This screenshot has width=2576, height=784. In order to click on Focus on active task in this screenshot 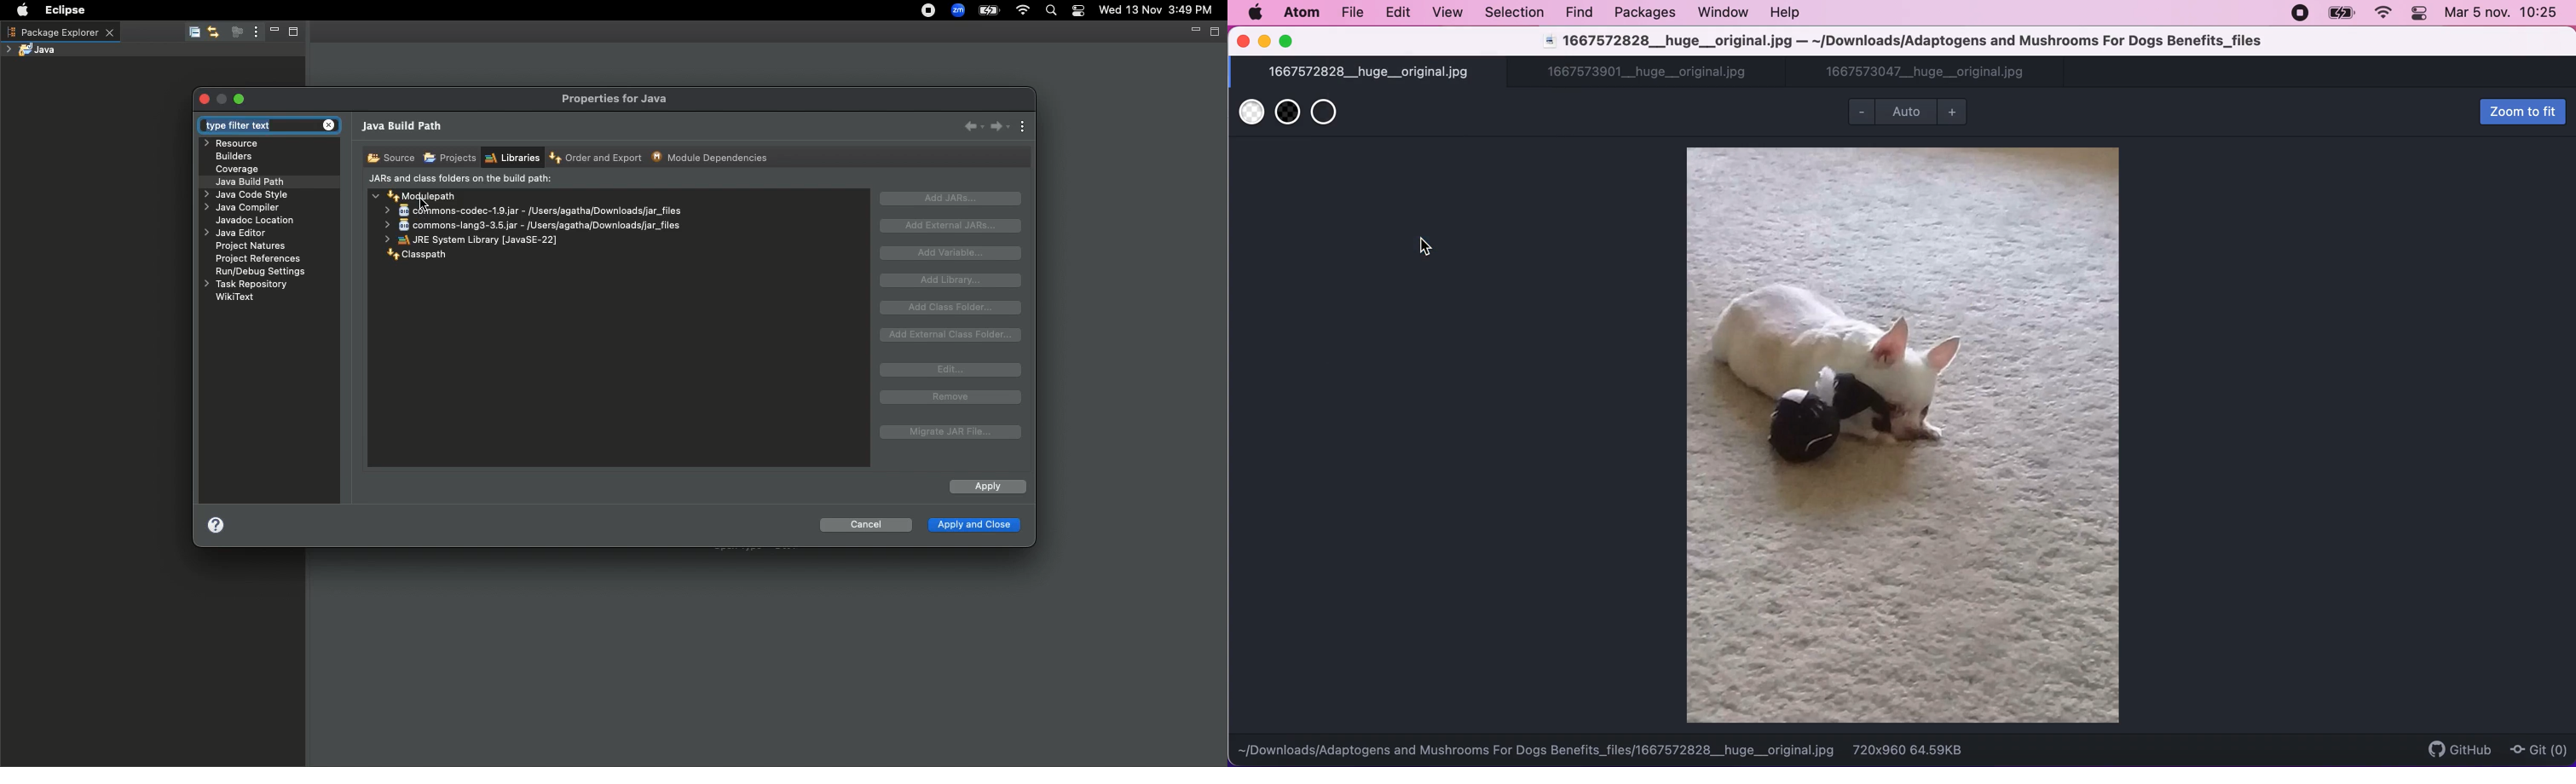, I will do `click(235, 33)`.